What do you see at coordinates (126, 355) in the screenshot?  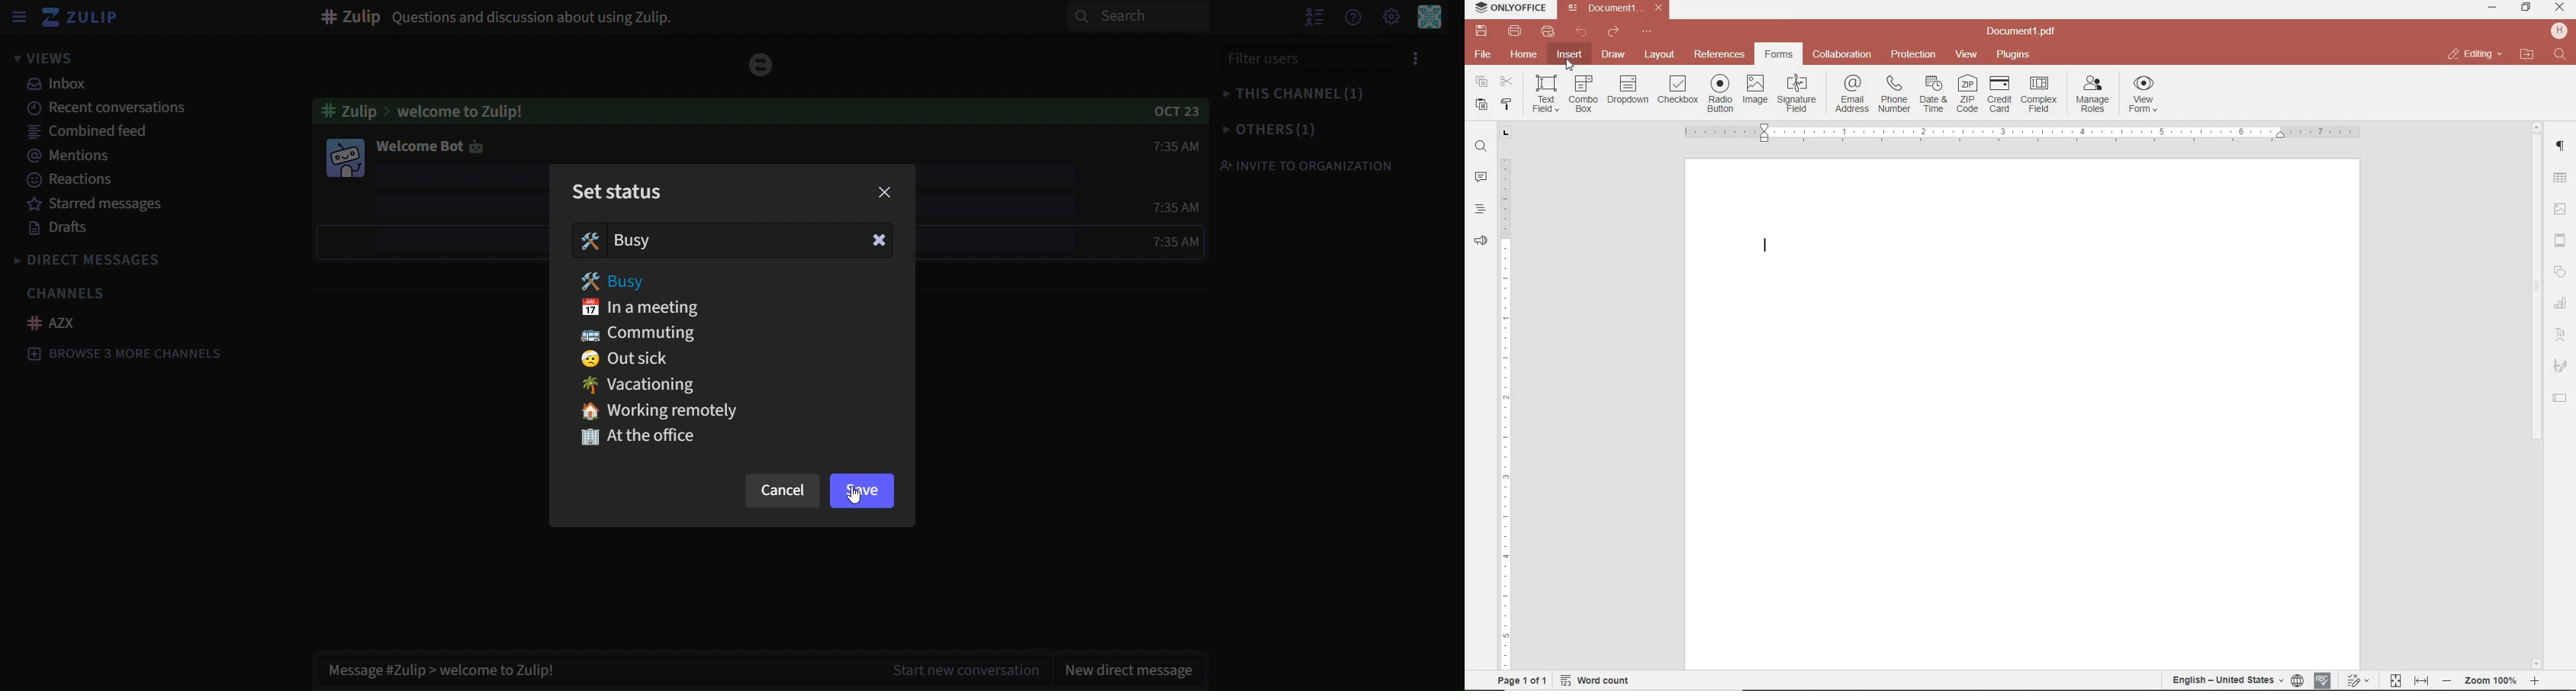 I see `browse 3 more channels` at bounding box center [126, 355].